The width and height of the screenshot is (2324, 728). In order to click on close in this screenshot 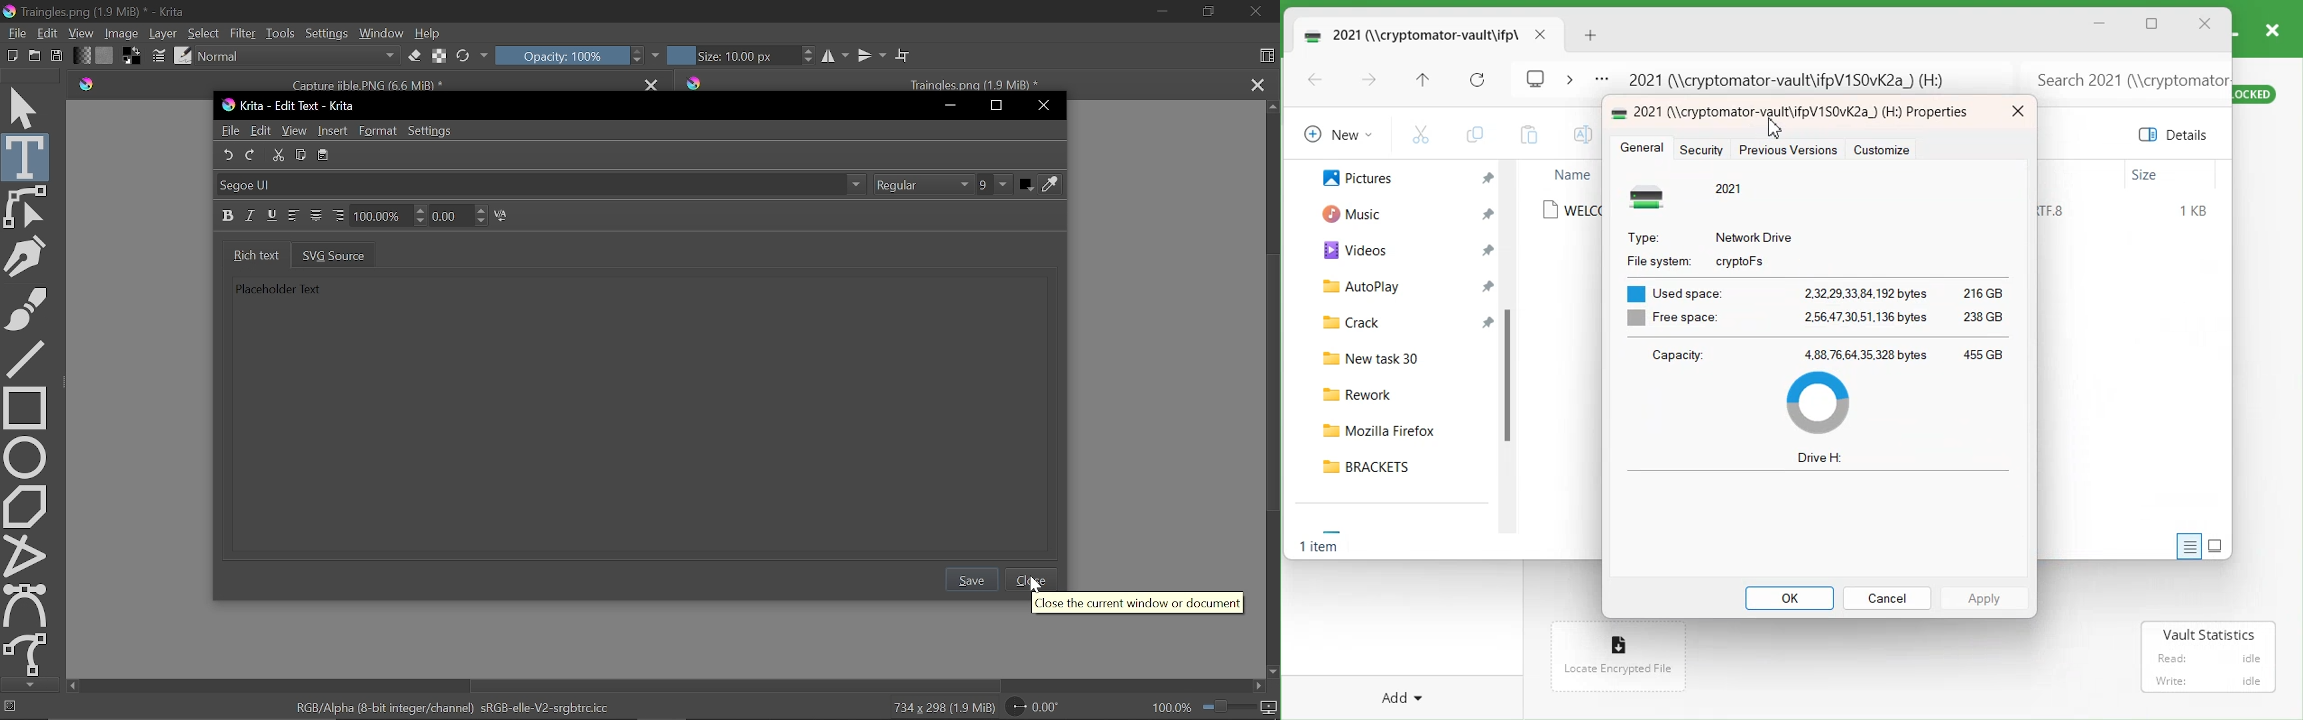, I will do `click(1540, 34)`.